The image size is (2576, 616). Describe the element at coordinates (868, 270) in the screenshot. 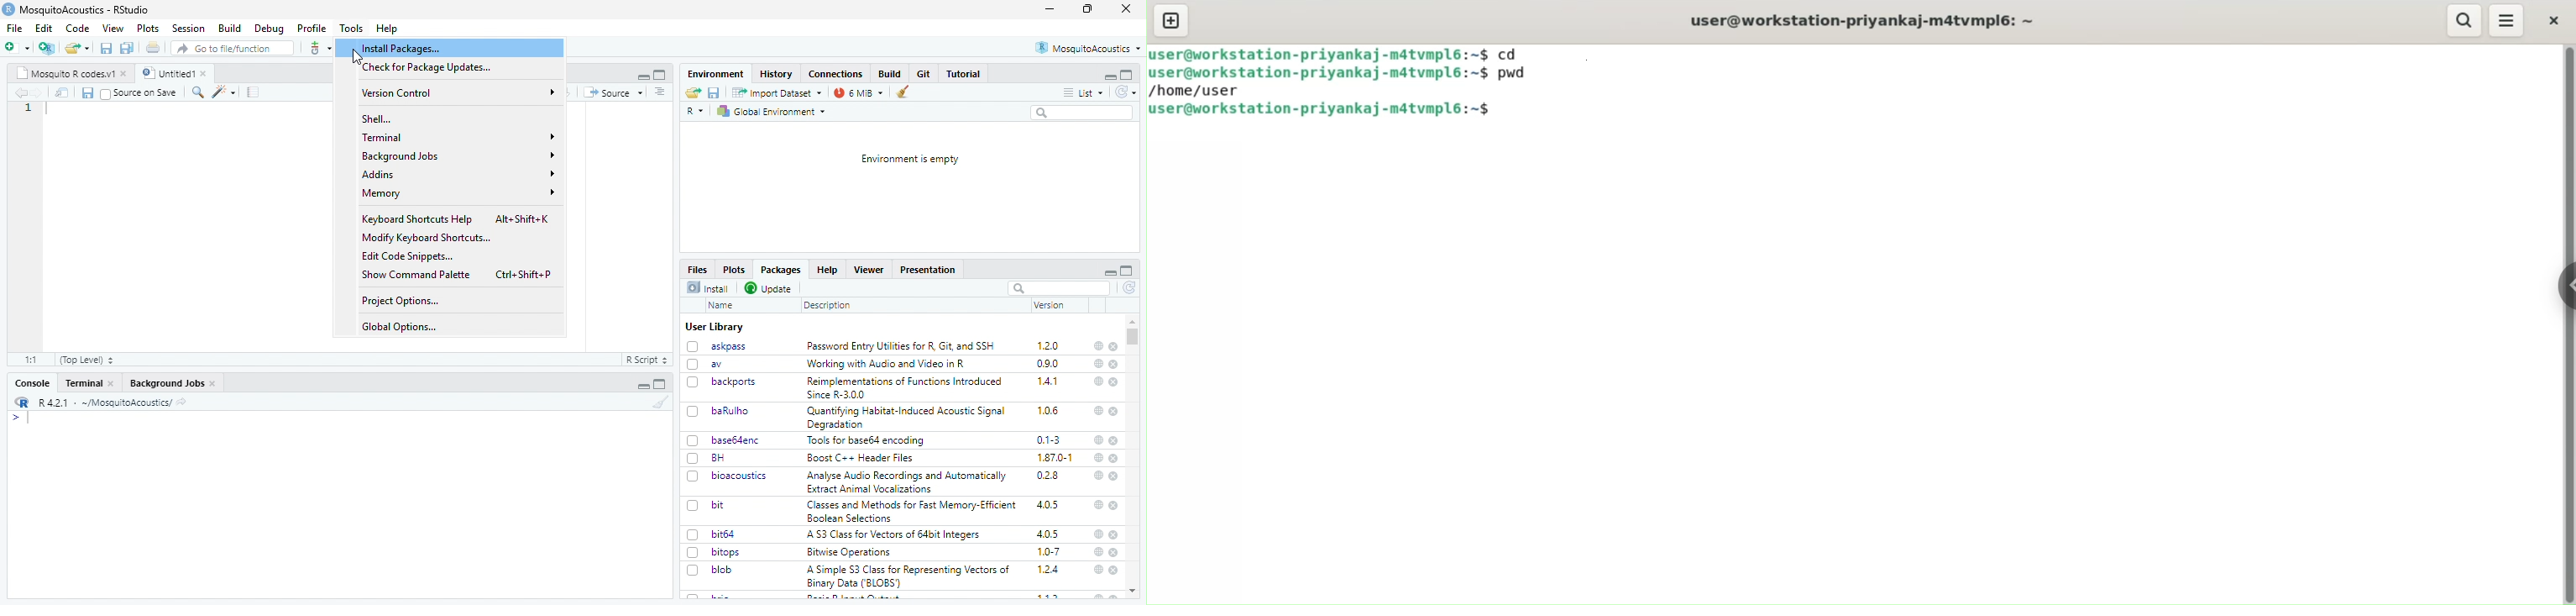

I see `Viewer` at that location.